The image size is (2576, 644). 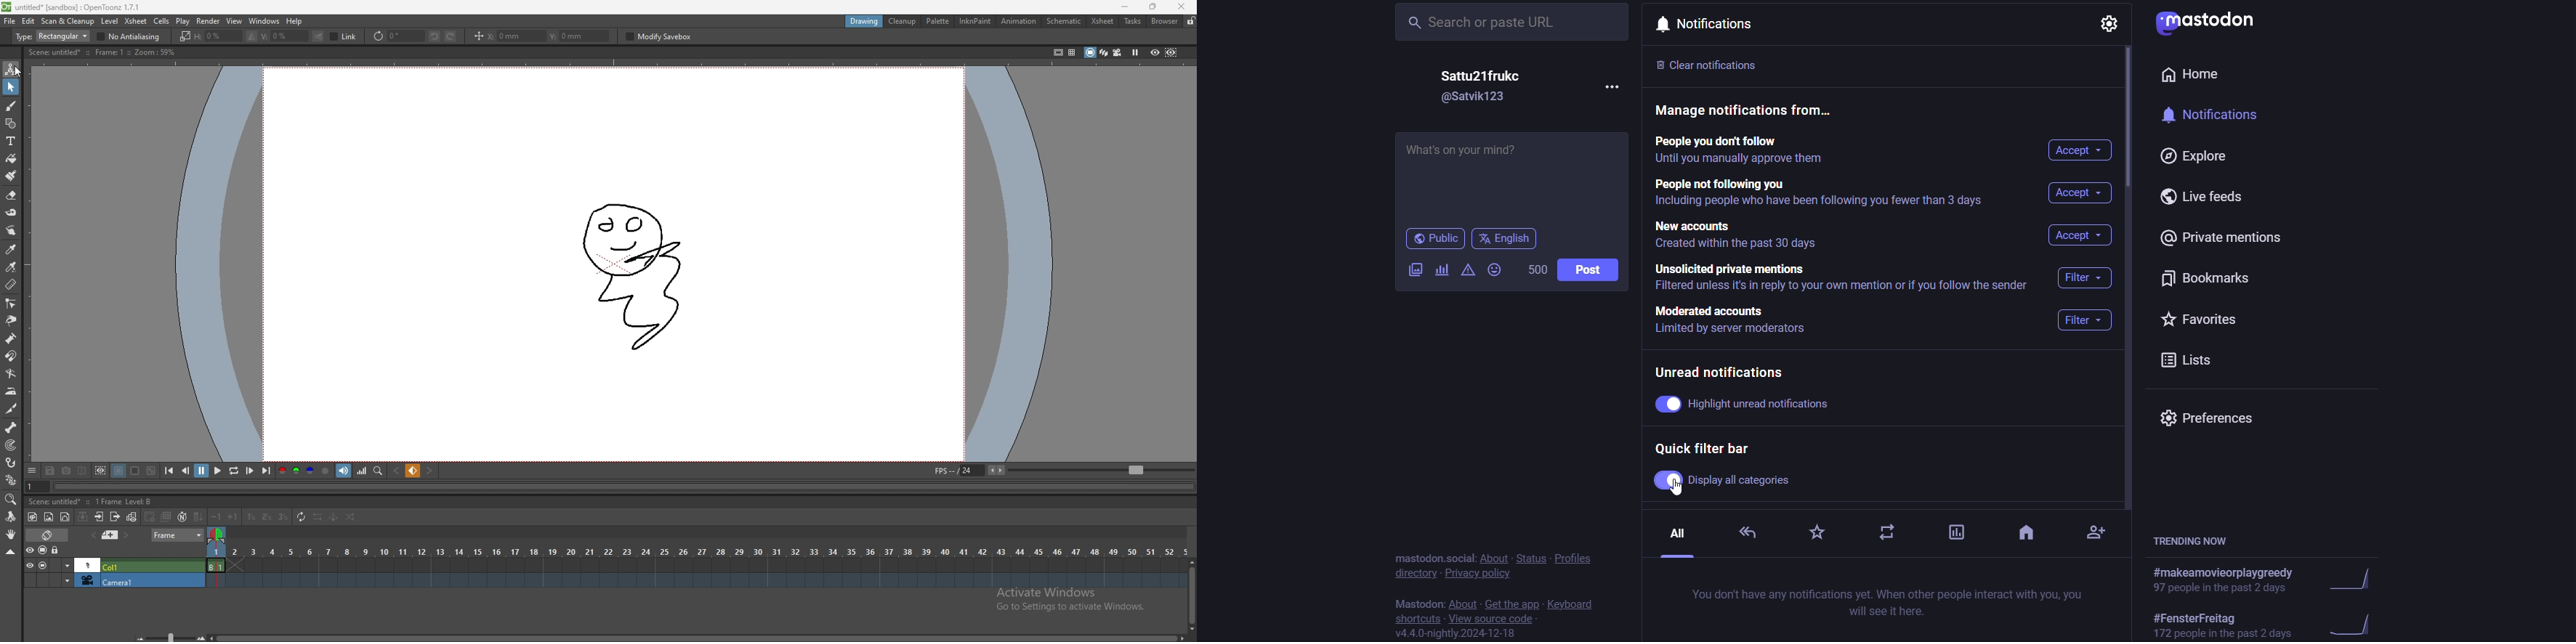 What do you see at coordinates (379, 471) in the screenshot?
I see `locator` at bounding box center [379, 471].